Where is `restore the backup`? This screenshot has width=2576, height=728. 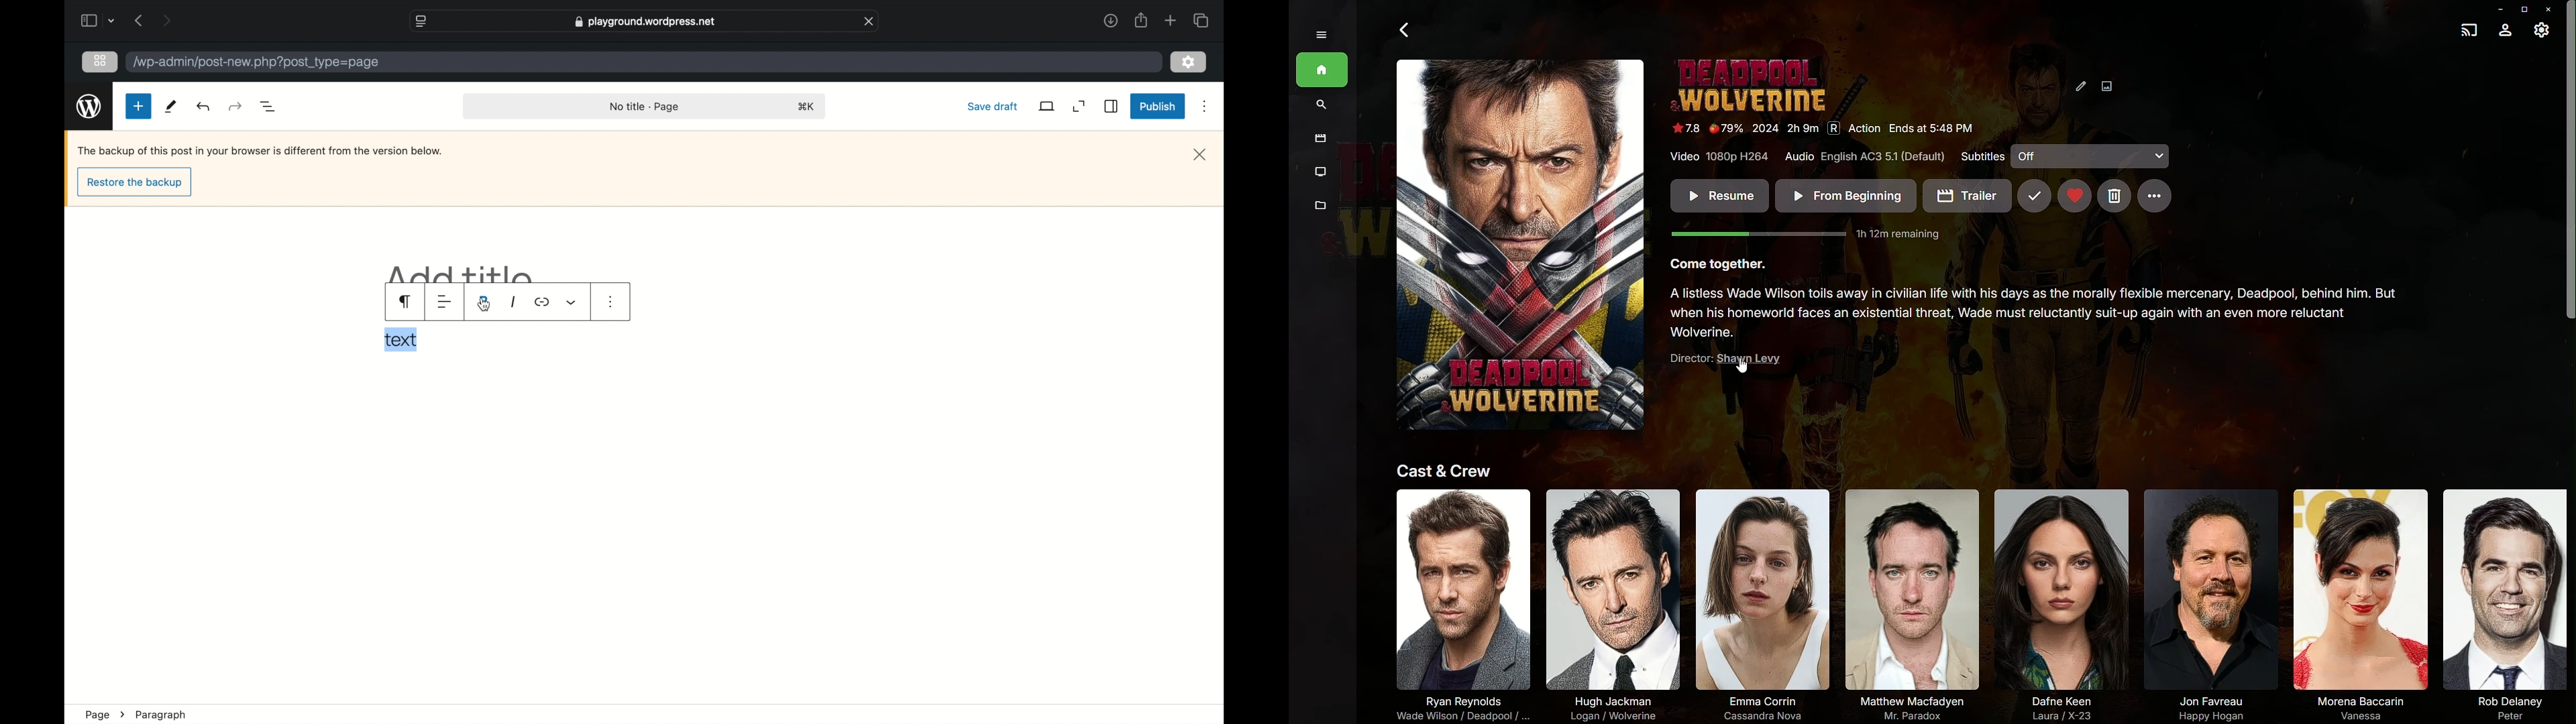 restore the backup is located at coordinates (134, 184).